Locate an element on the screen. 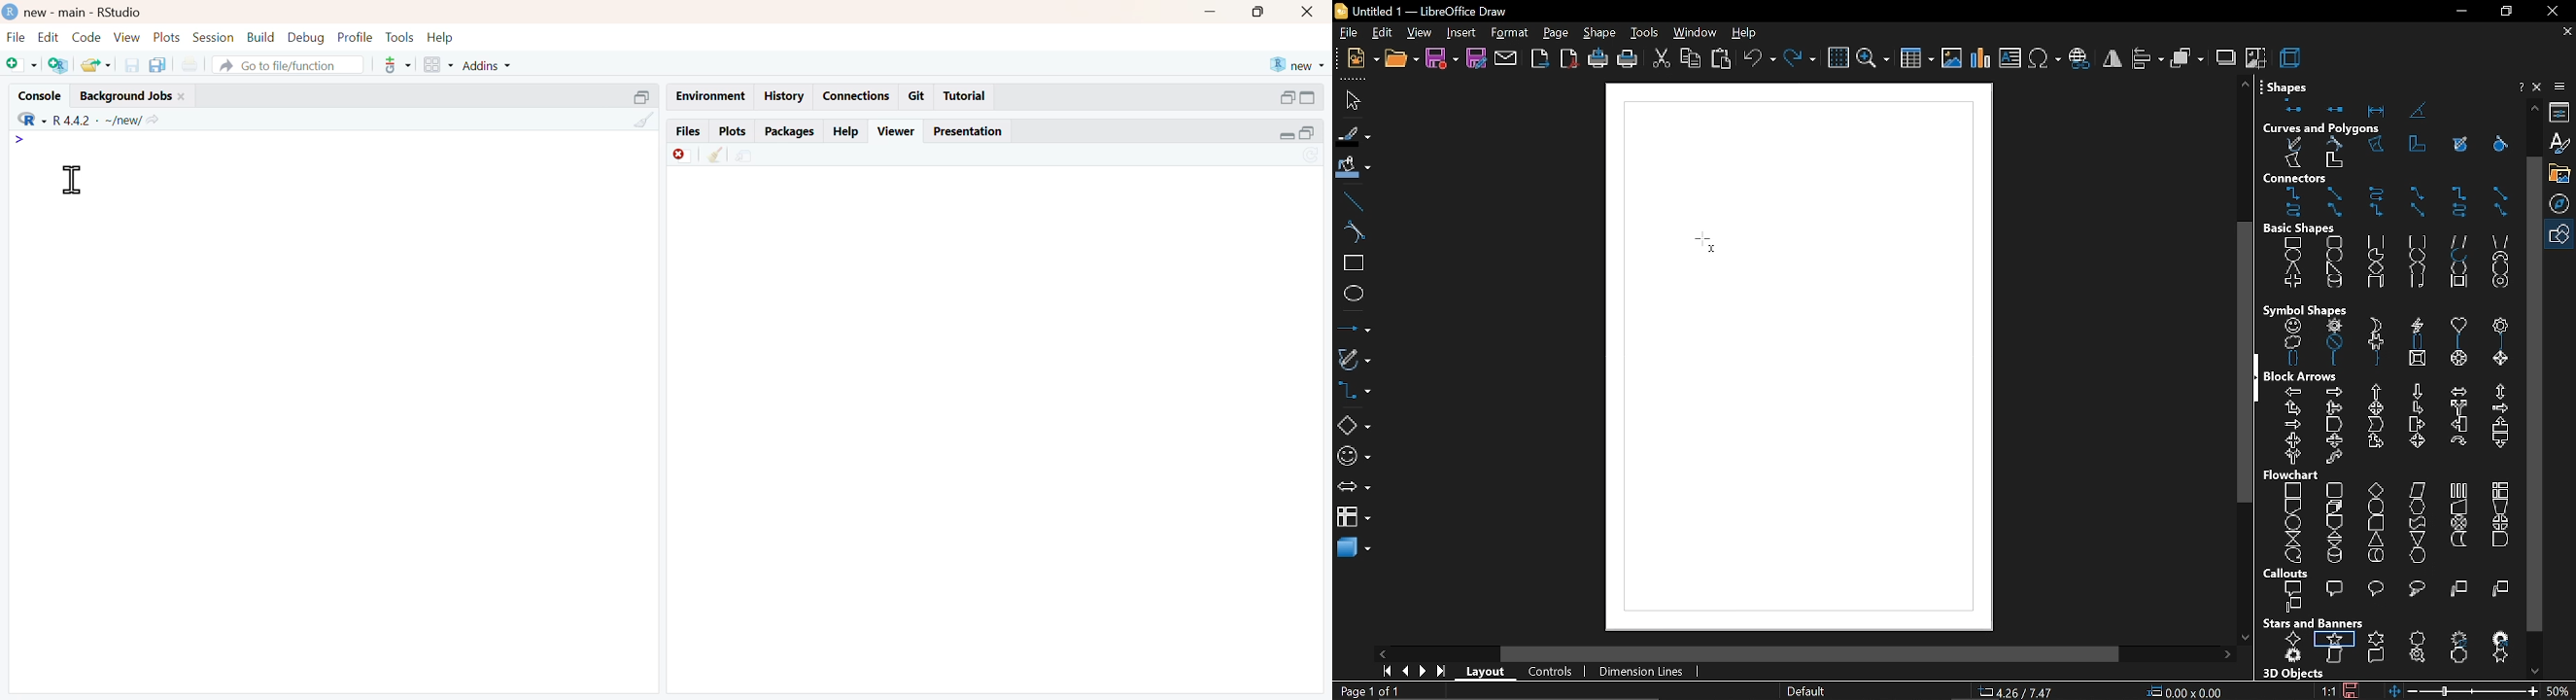 The height and width of the screenshot is (700, 2576). format is located at coordinates (1510, 34).